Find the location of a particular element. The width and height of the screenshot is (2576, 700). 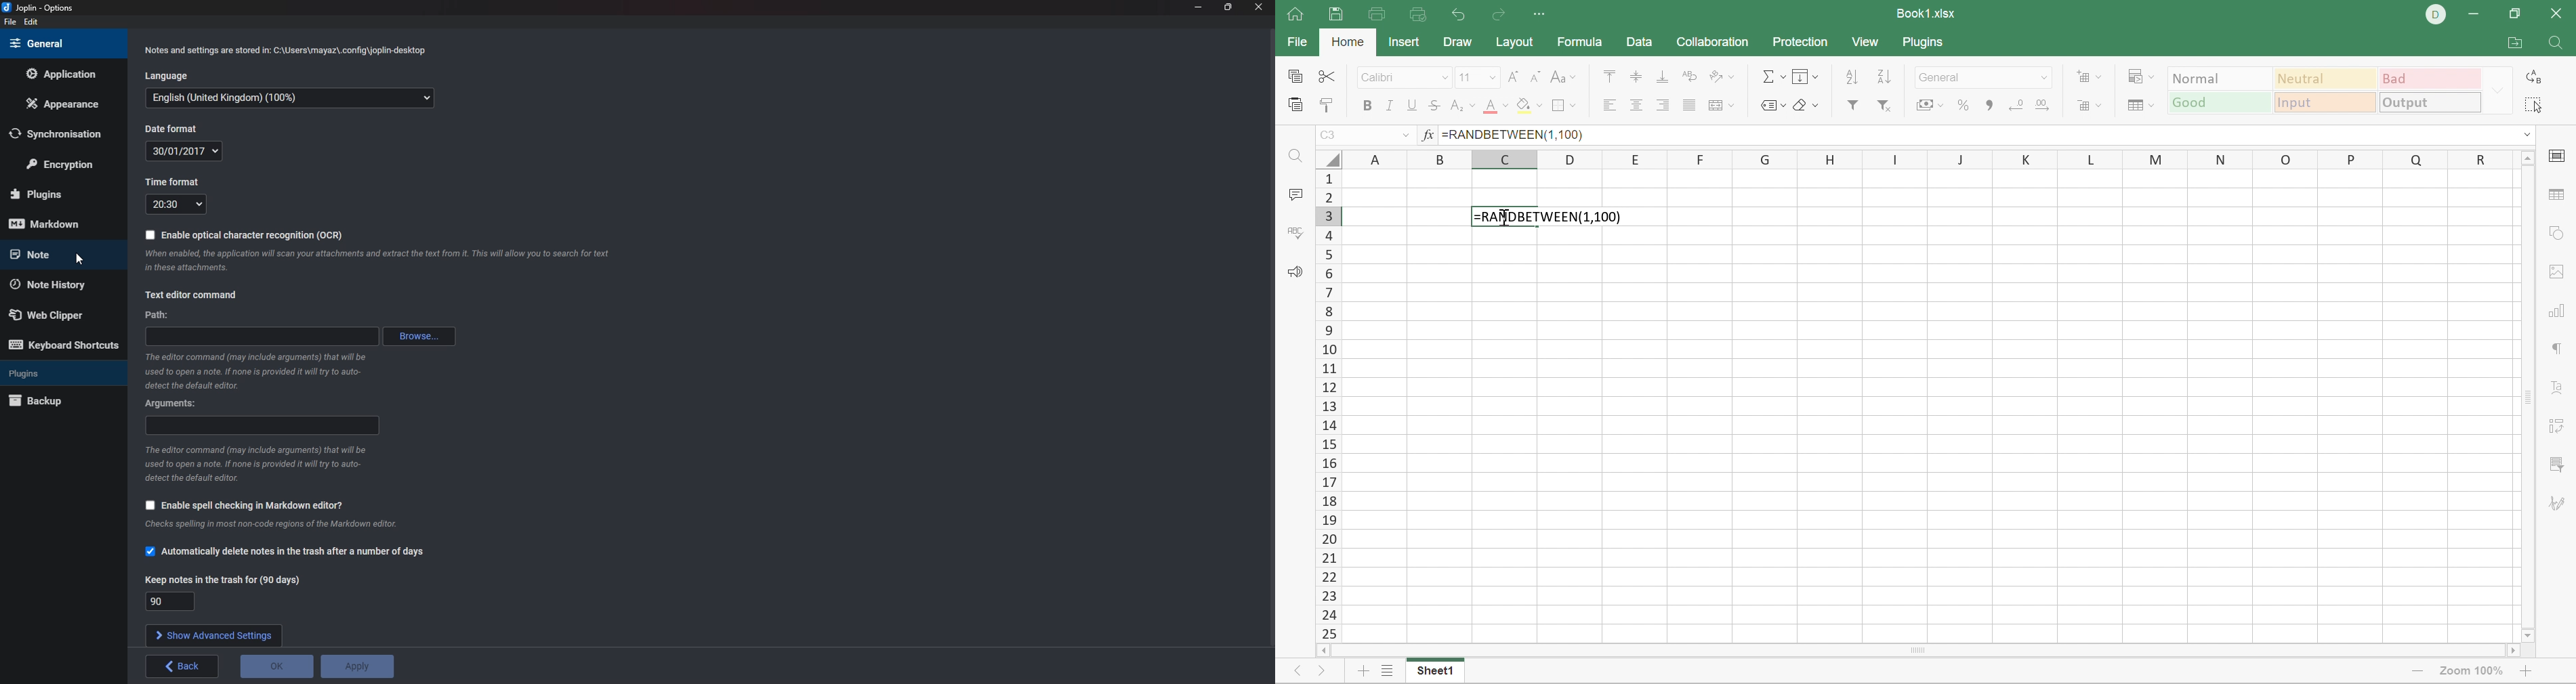

Data is located at coordinates (1642, 44).